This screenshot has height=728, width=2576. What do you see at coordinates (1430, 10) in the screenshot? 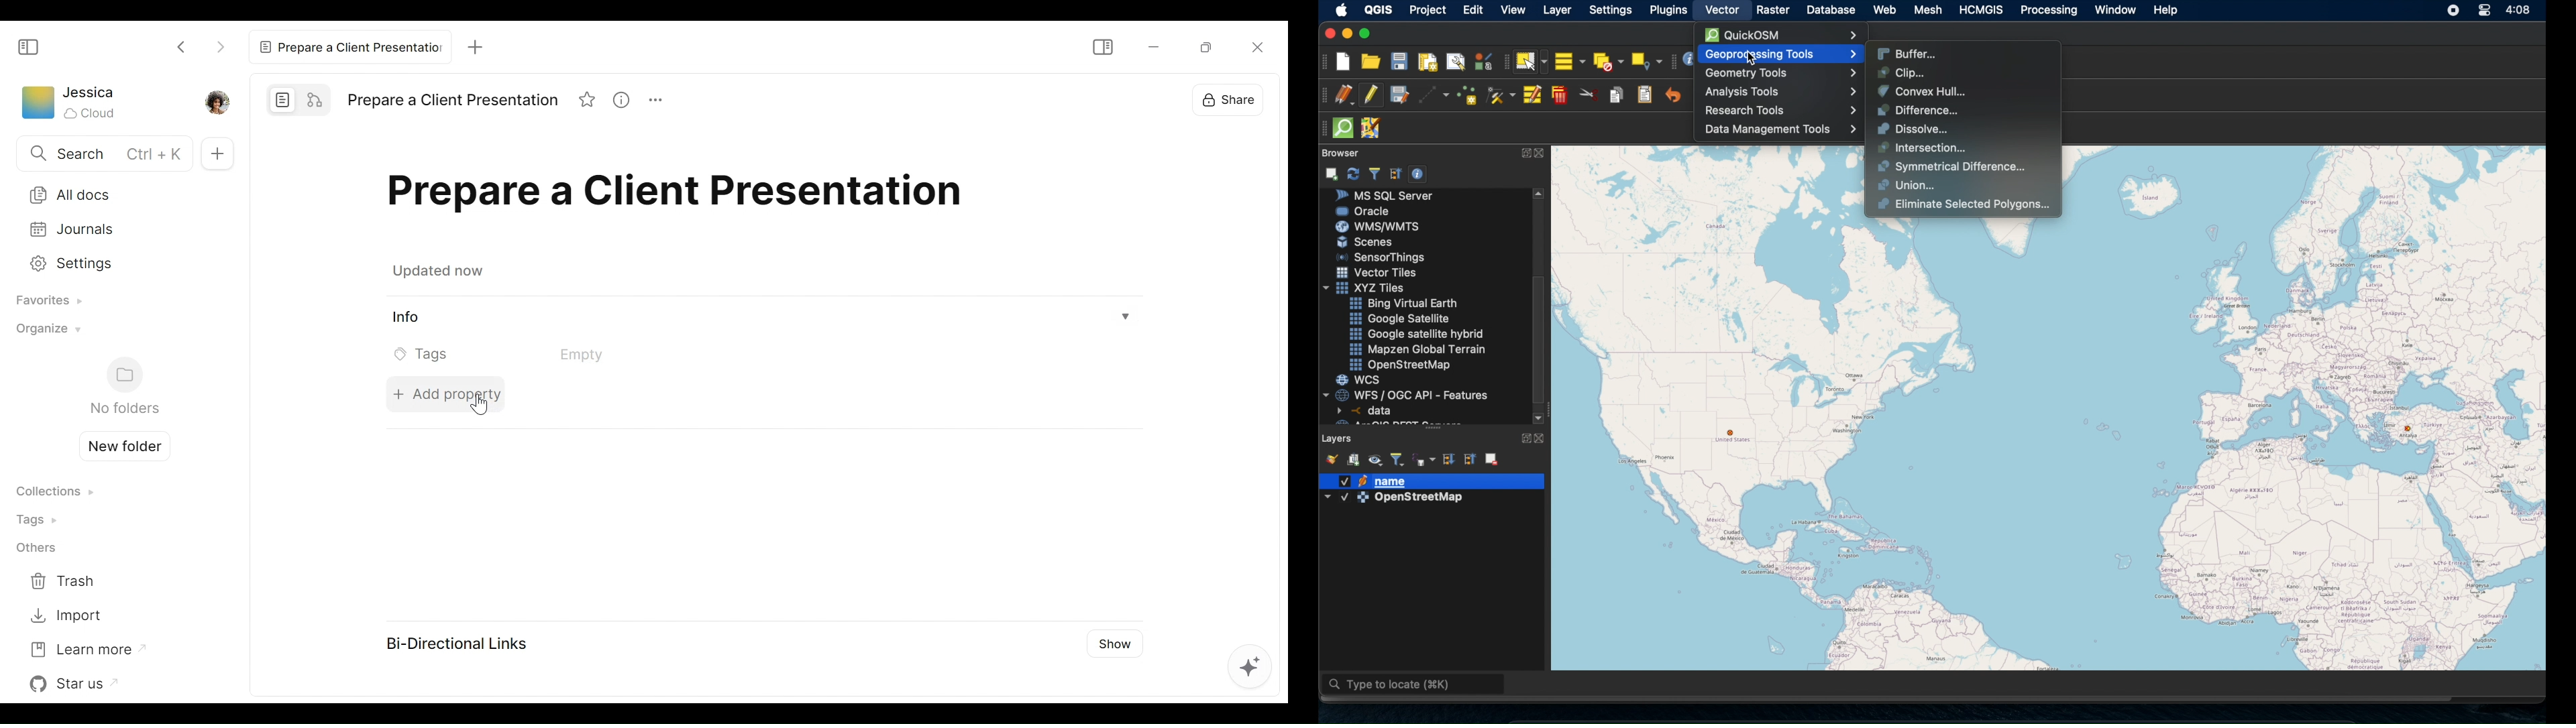
I see `project` at bounding box center [1430, 10].